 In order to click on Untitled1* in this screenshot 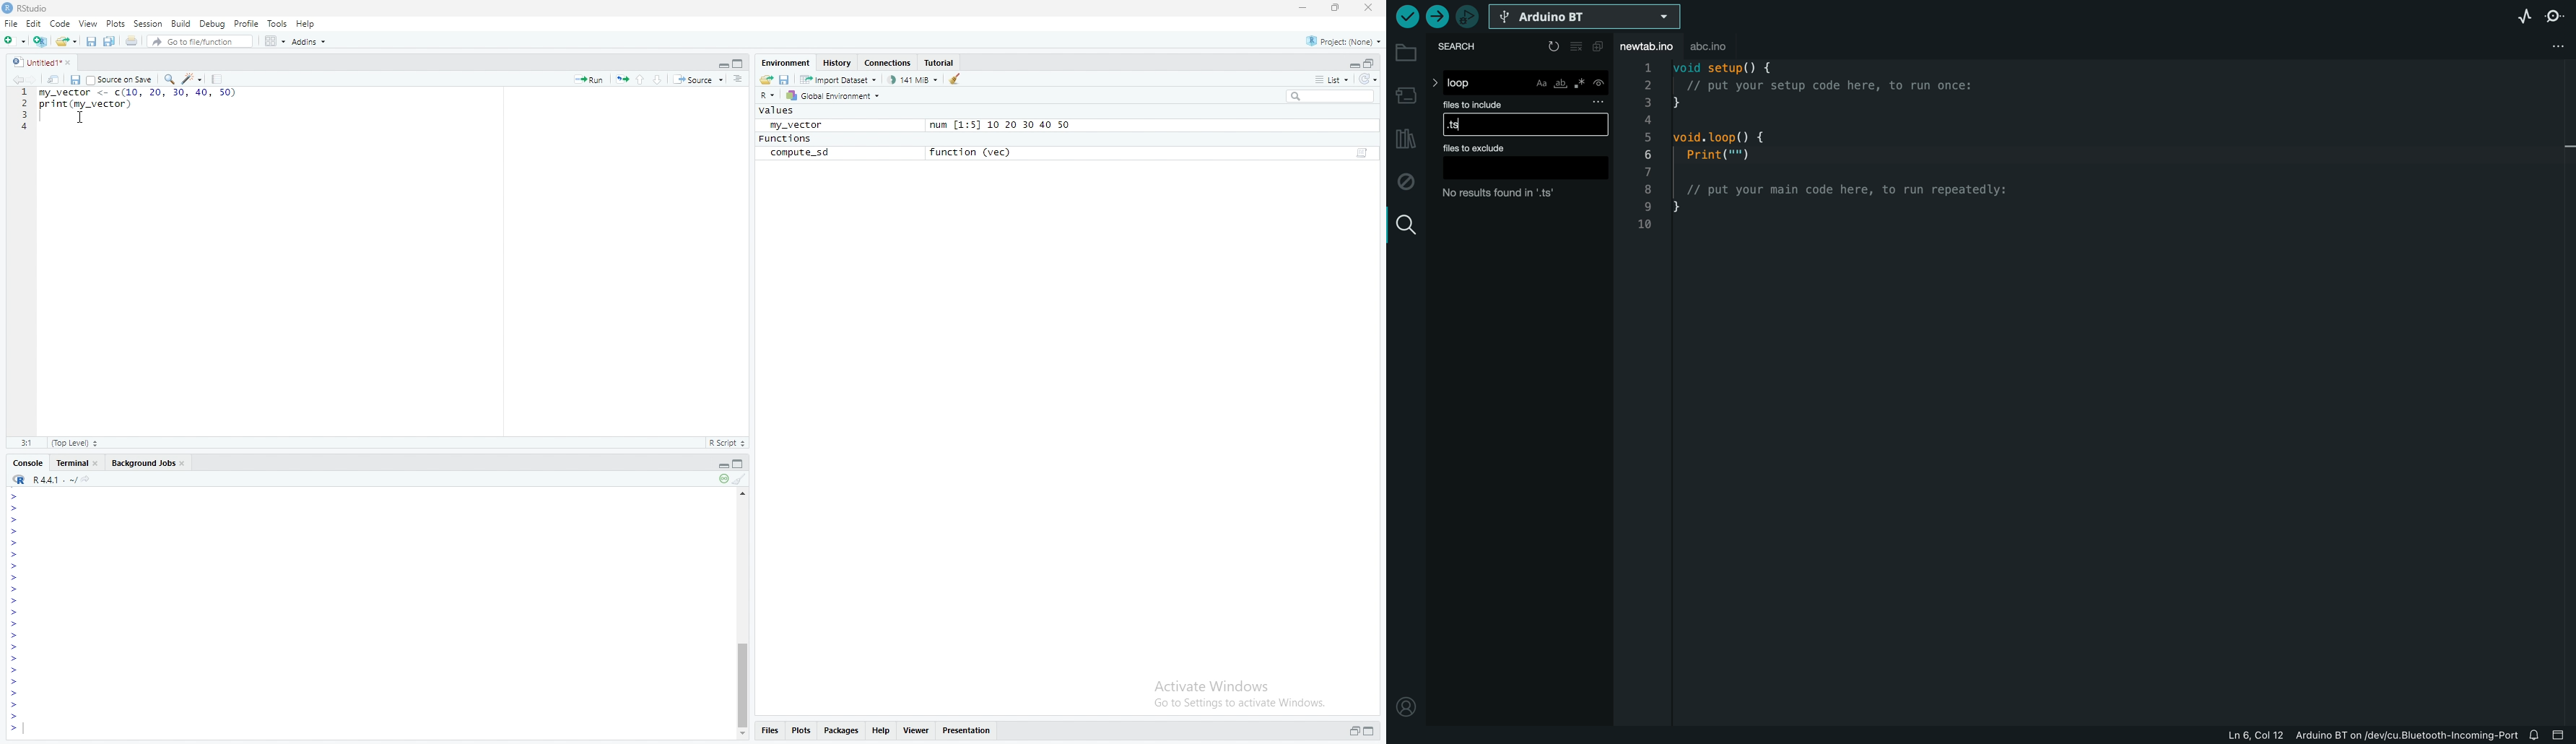, I will do `click(45, 63)`.